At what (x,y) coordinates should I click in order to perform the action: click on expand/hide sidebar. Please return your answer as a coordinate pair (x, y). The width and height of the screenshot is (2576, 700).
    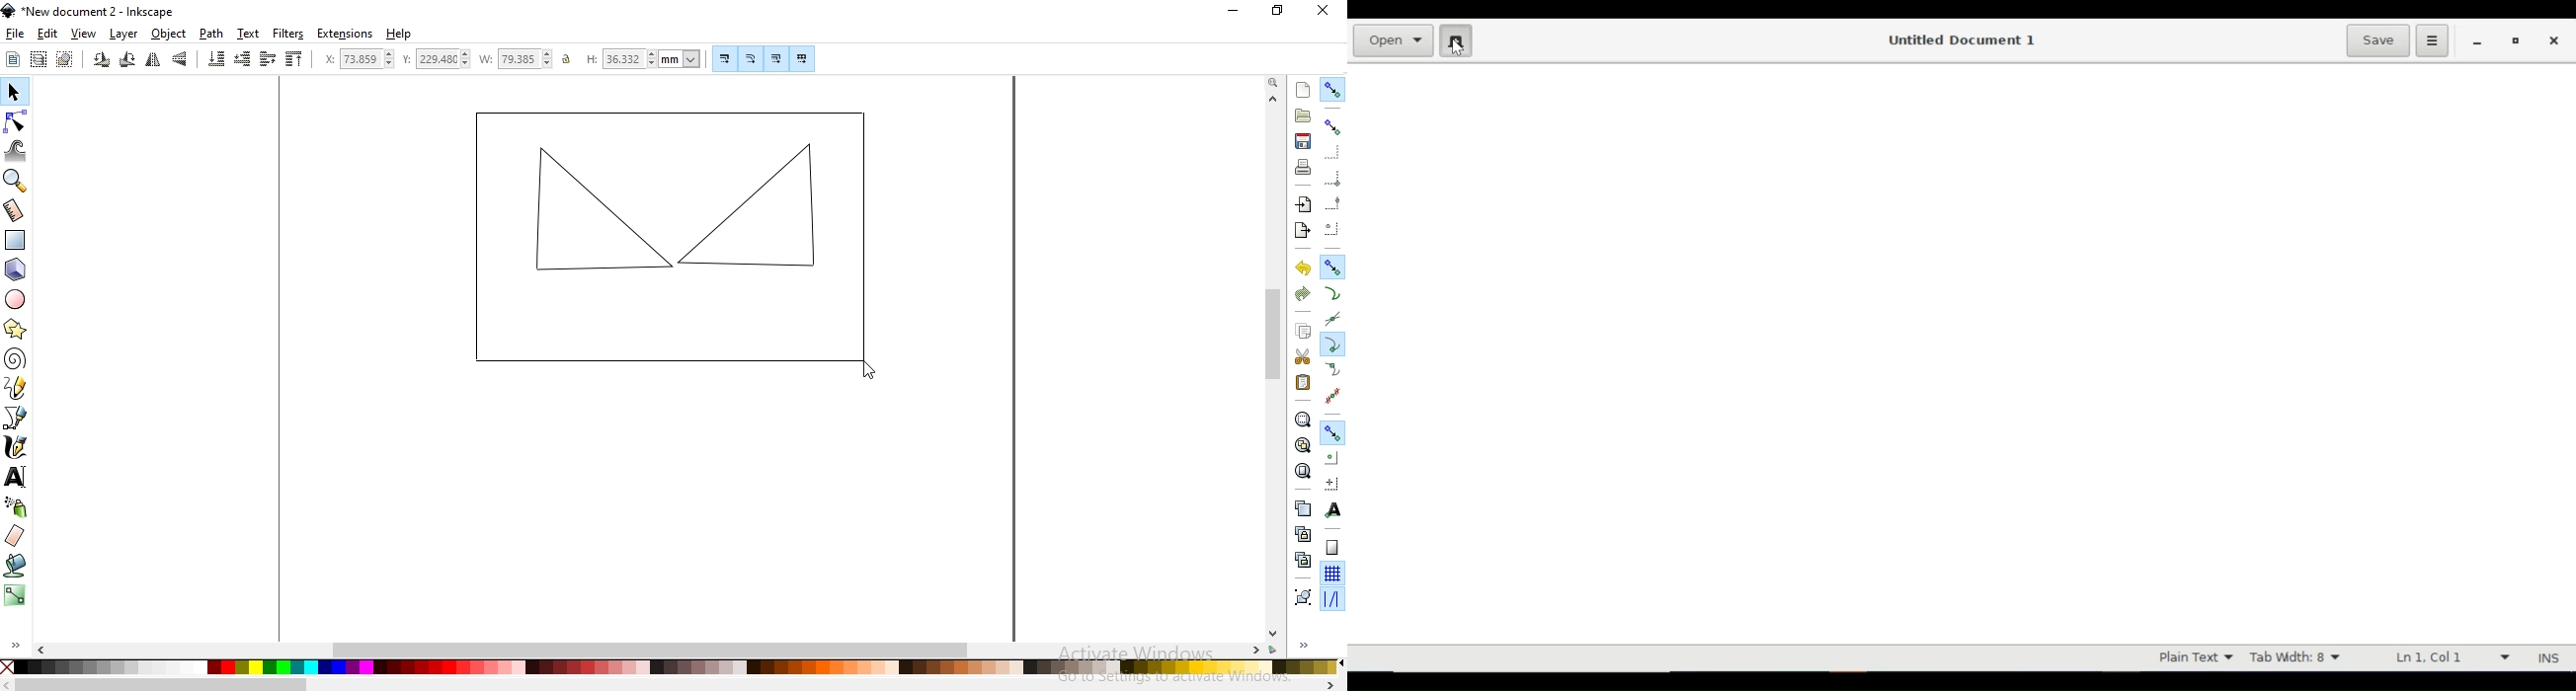
    Looking at the image, I should click on (13, 646).